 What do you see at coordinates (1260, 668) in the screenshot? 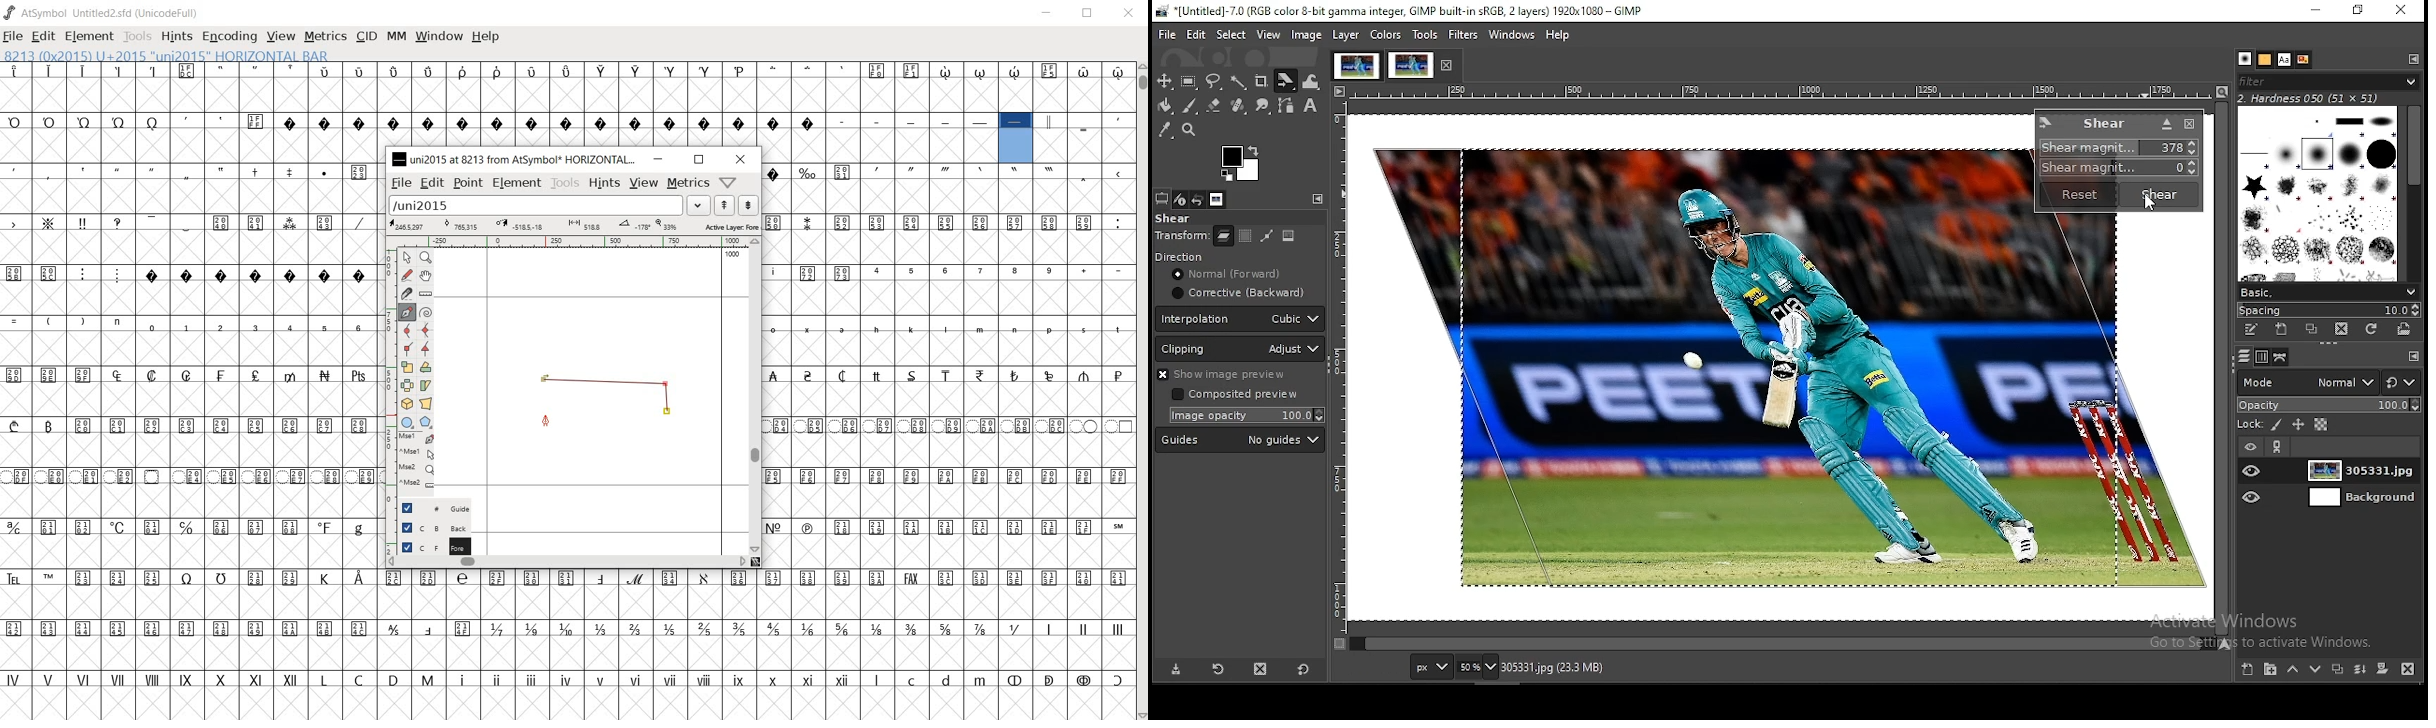
I see `delete this layer` at bounding box center [1260, 668].